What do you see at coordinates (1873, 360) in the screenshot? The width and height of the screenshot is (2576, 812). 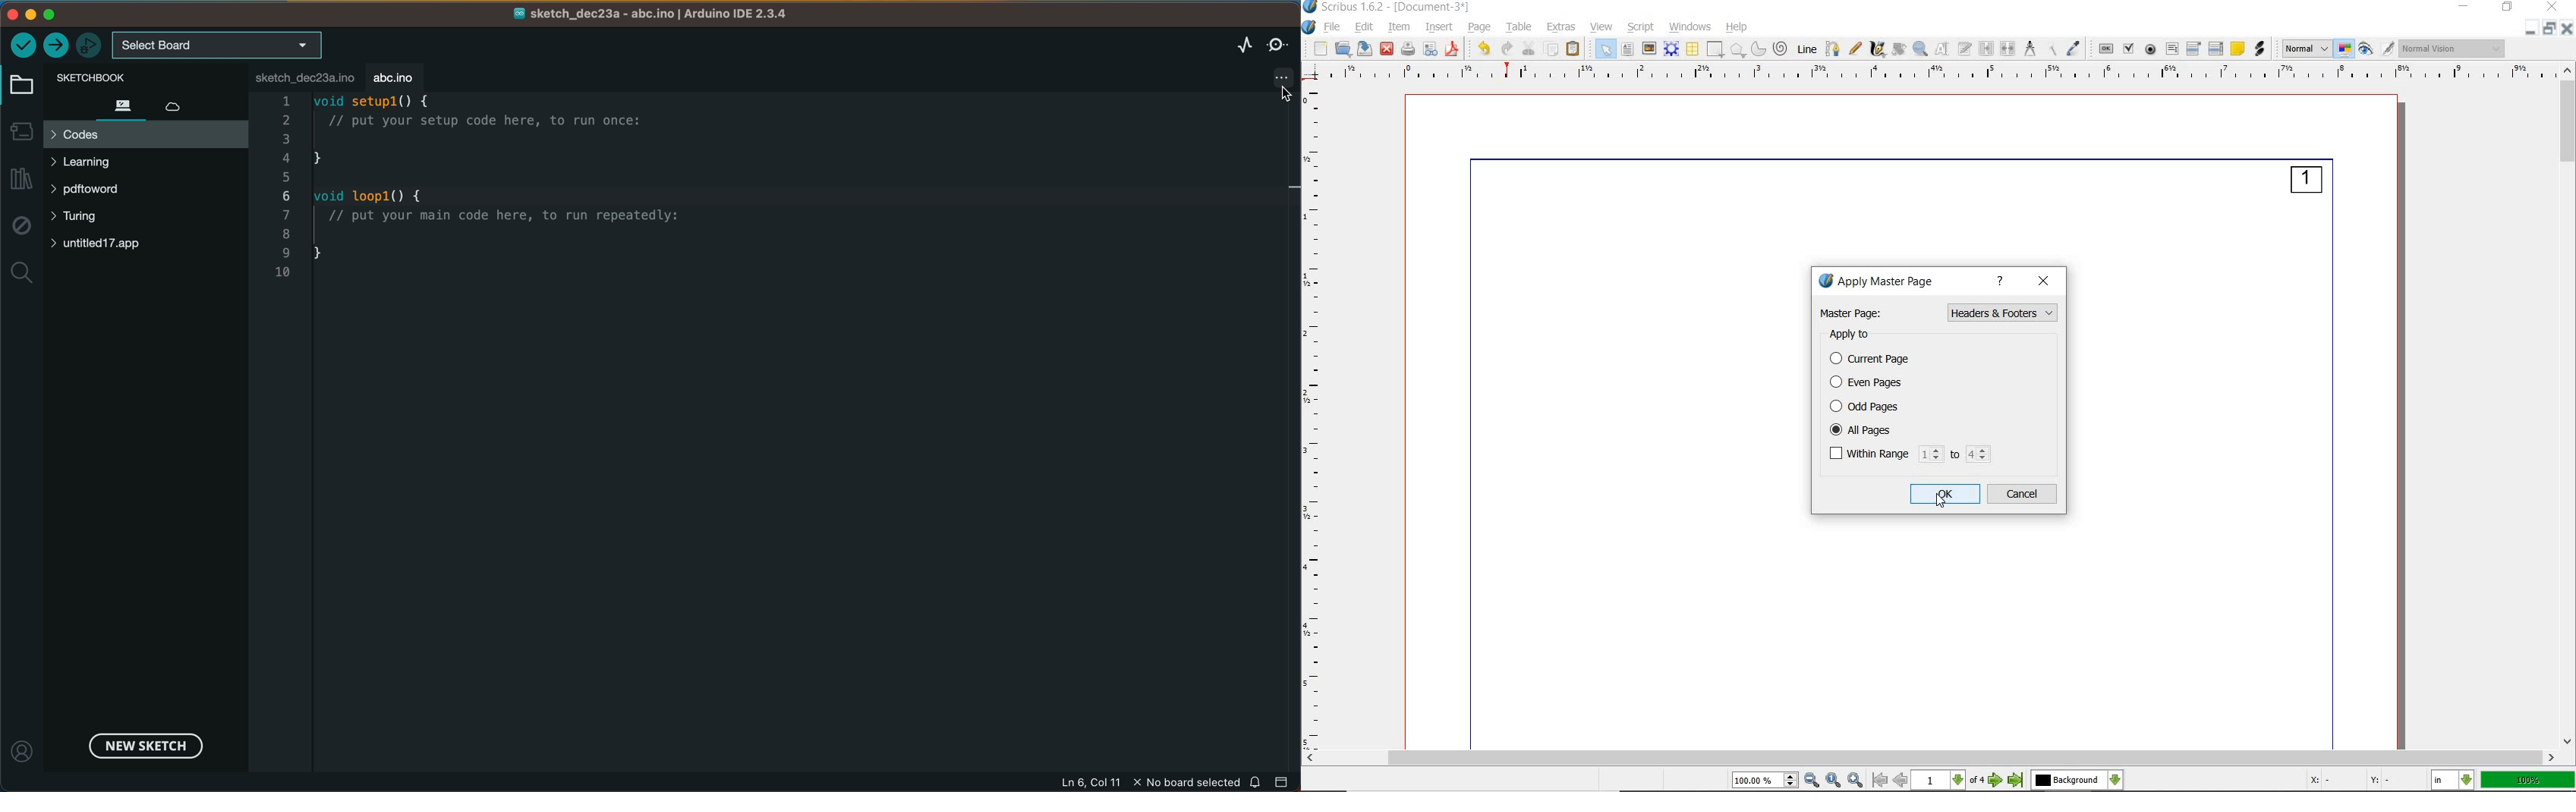 I see `current page` at bounding box center [1873, 360].